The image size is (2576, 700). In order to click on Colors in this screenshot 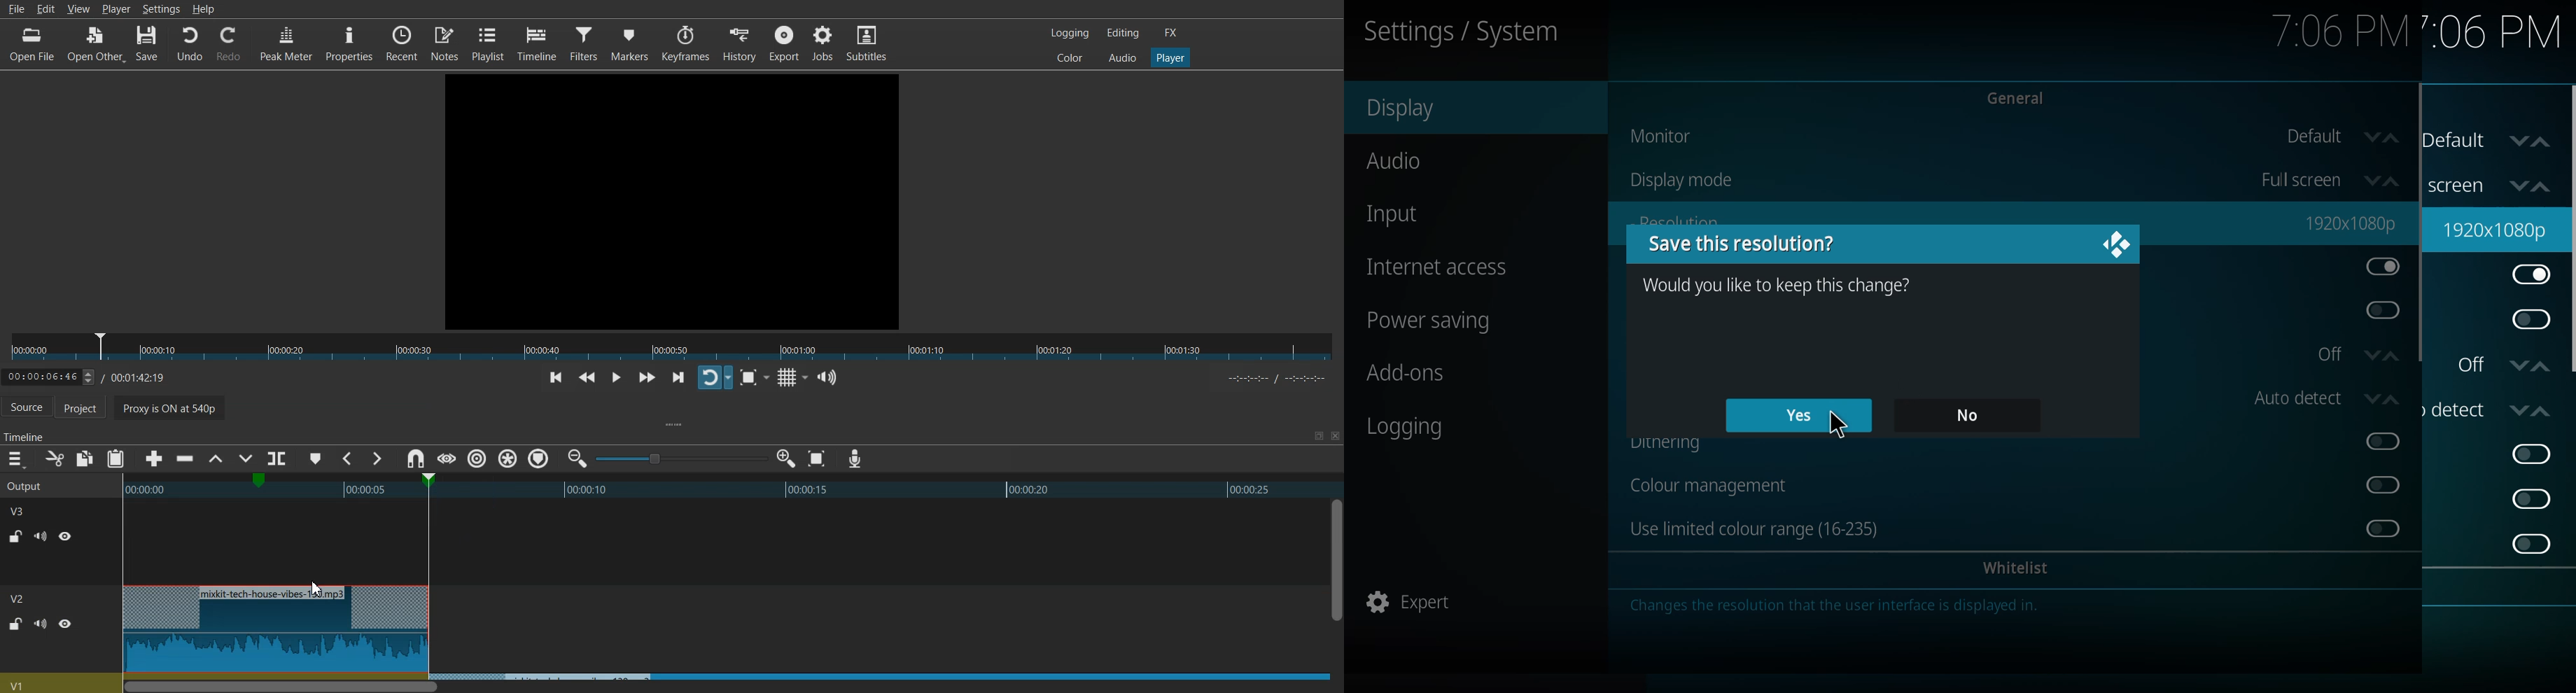, I will do `click(1070, 57)`.